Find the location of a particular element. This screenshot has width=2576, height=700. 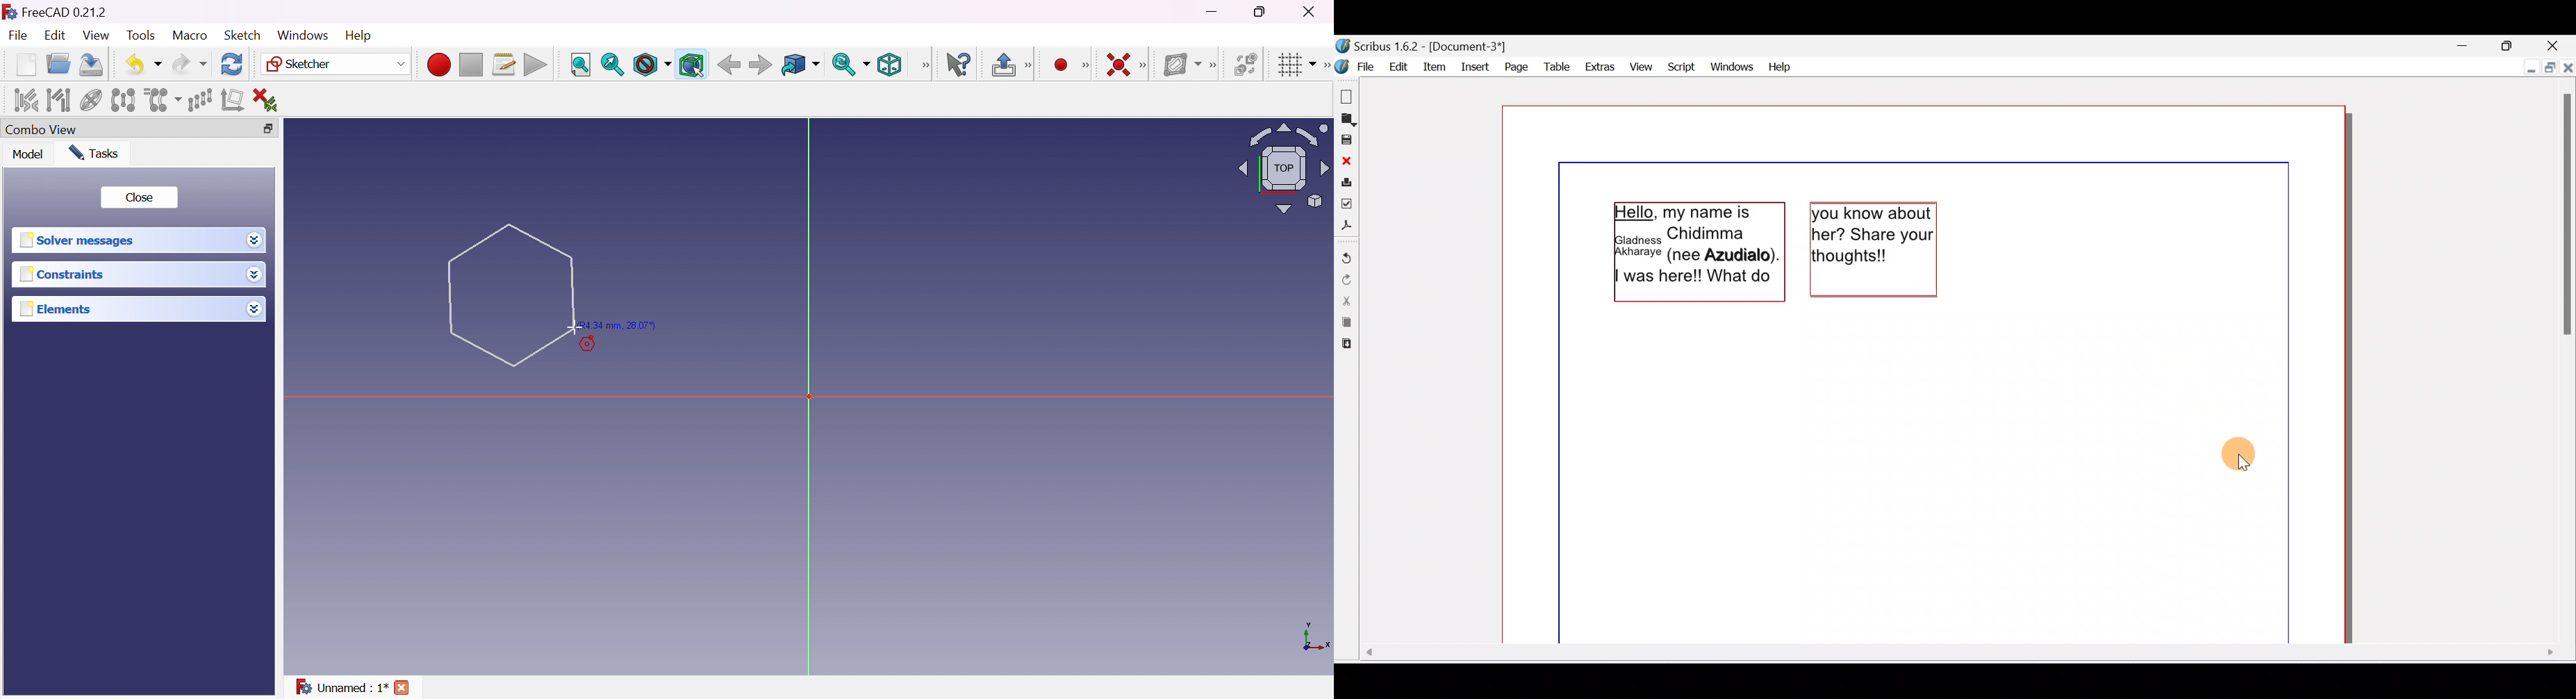

Elements is located at coordinates (58, 309).